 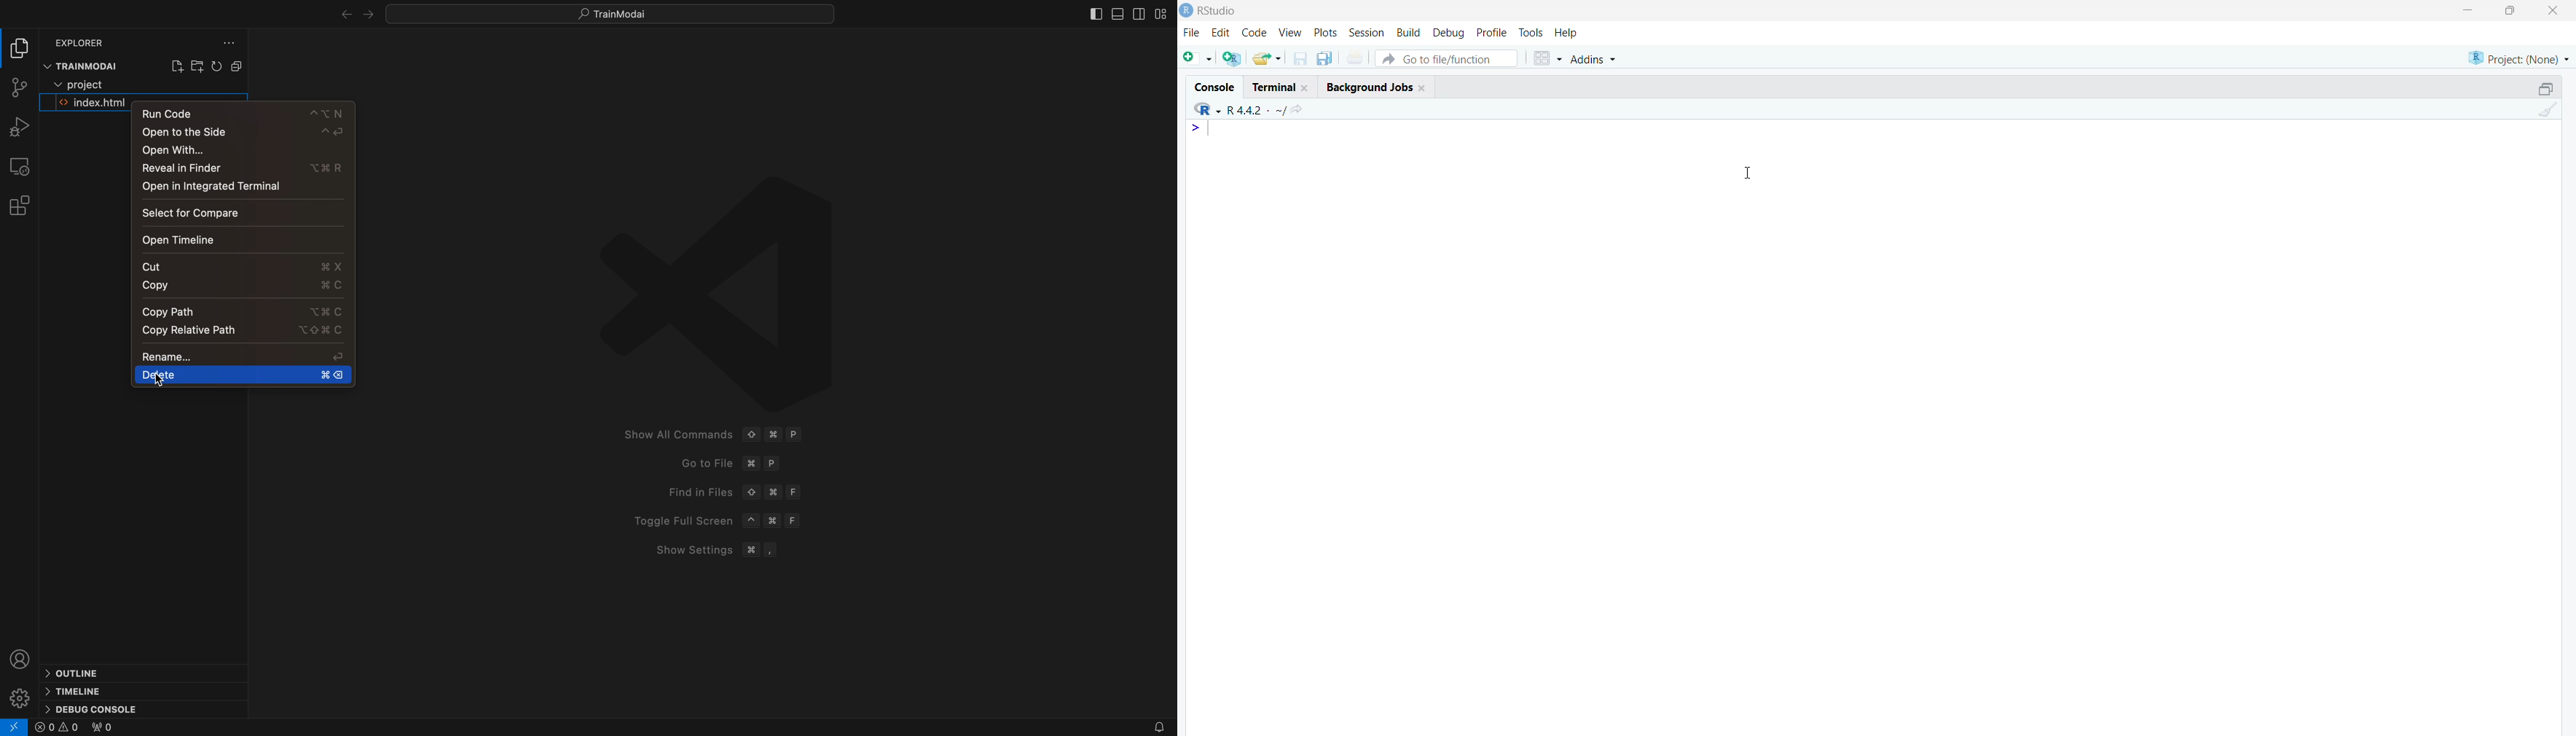 I want to click on maximize, so click(x=2510, y=10).